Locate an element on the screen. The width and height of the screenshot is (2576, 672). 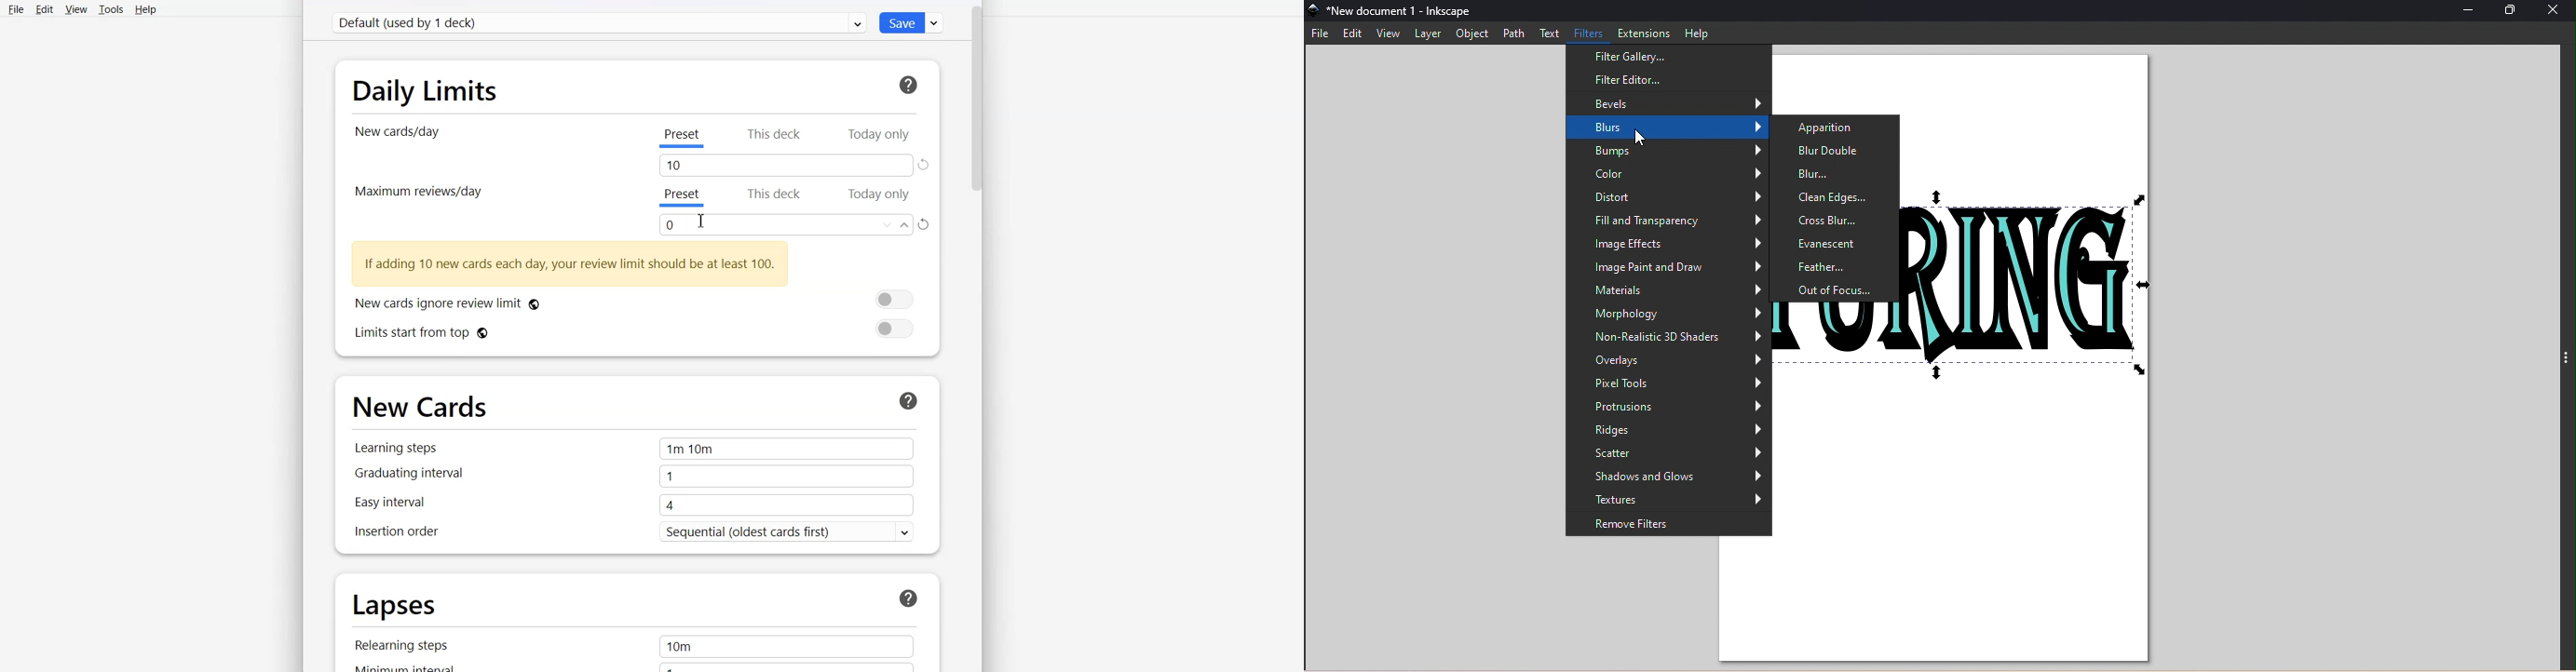
Maximum review/day is located at coordinates (417, 191).